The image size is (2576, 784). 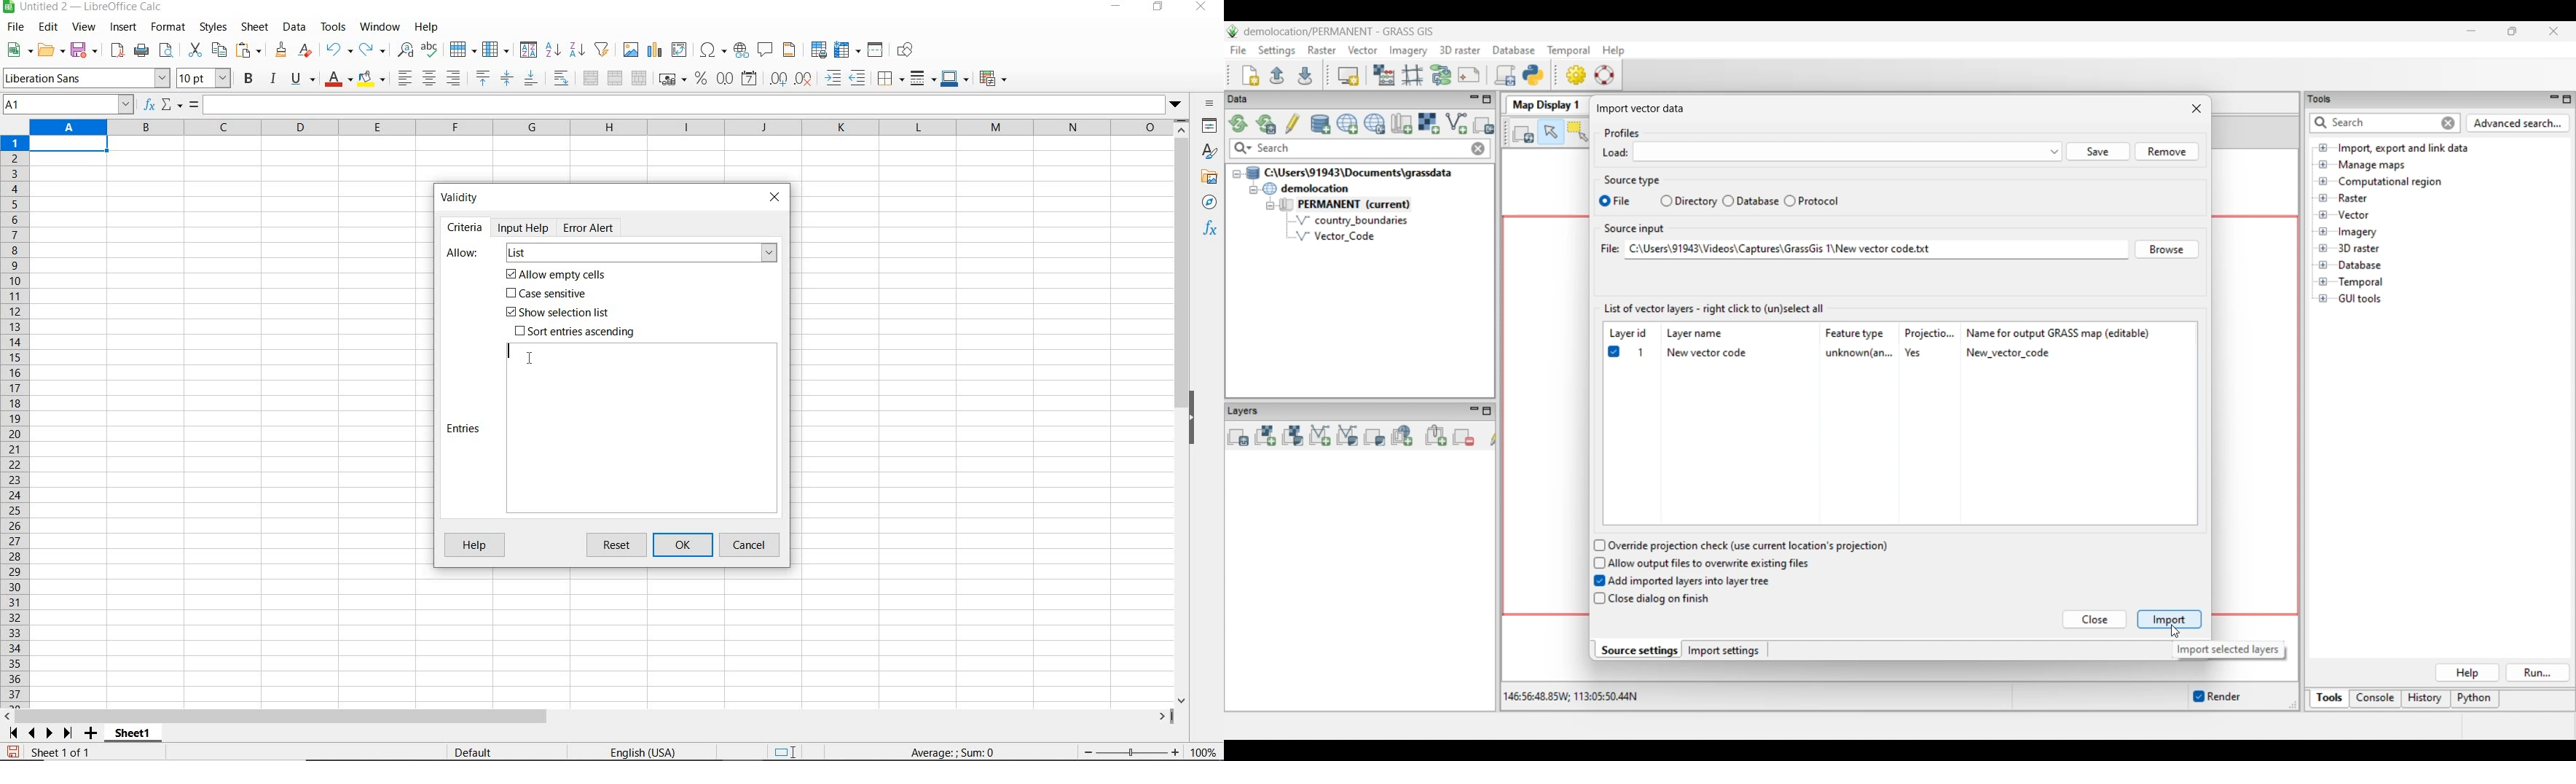 What do you see at coordinates (482, 79) in the screenshot?
I see `align top` at bounding box center [482, 79].